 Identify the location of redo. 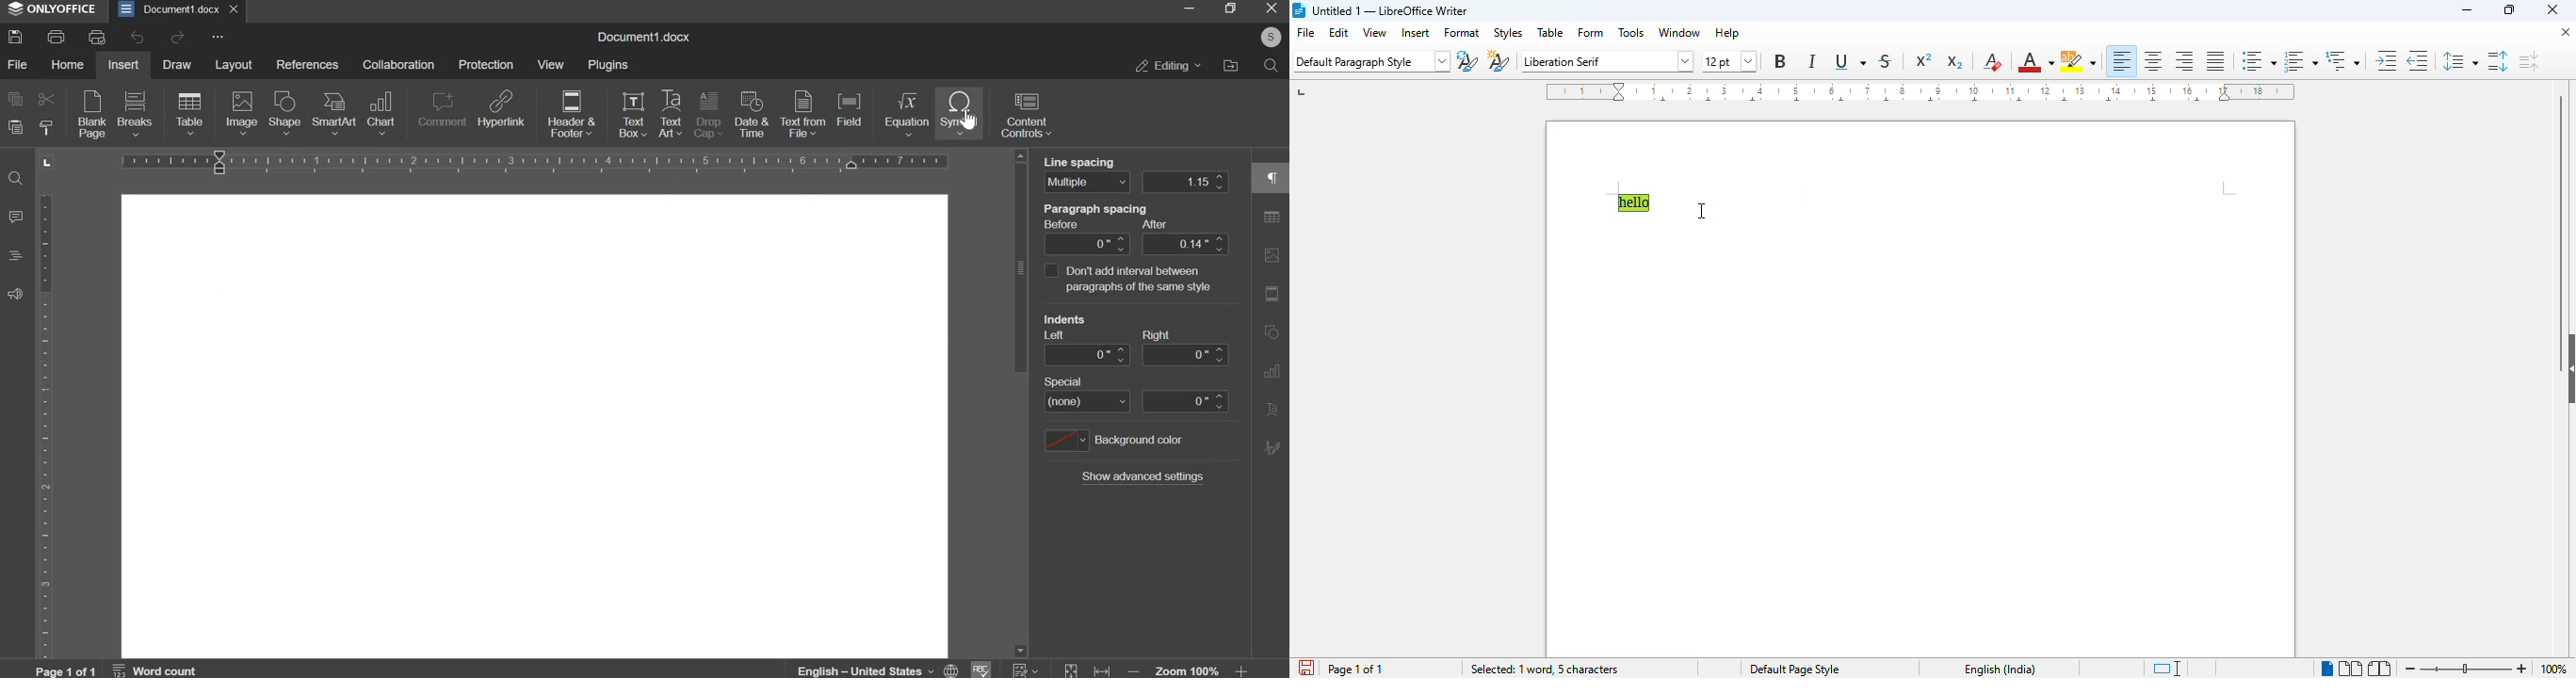
(178, 37).